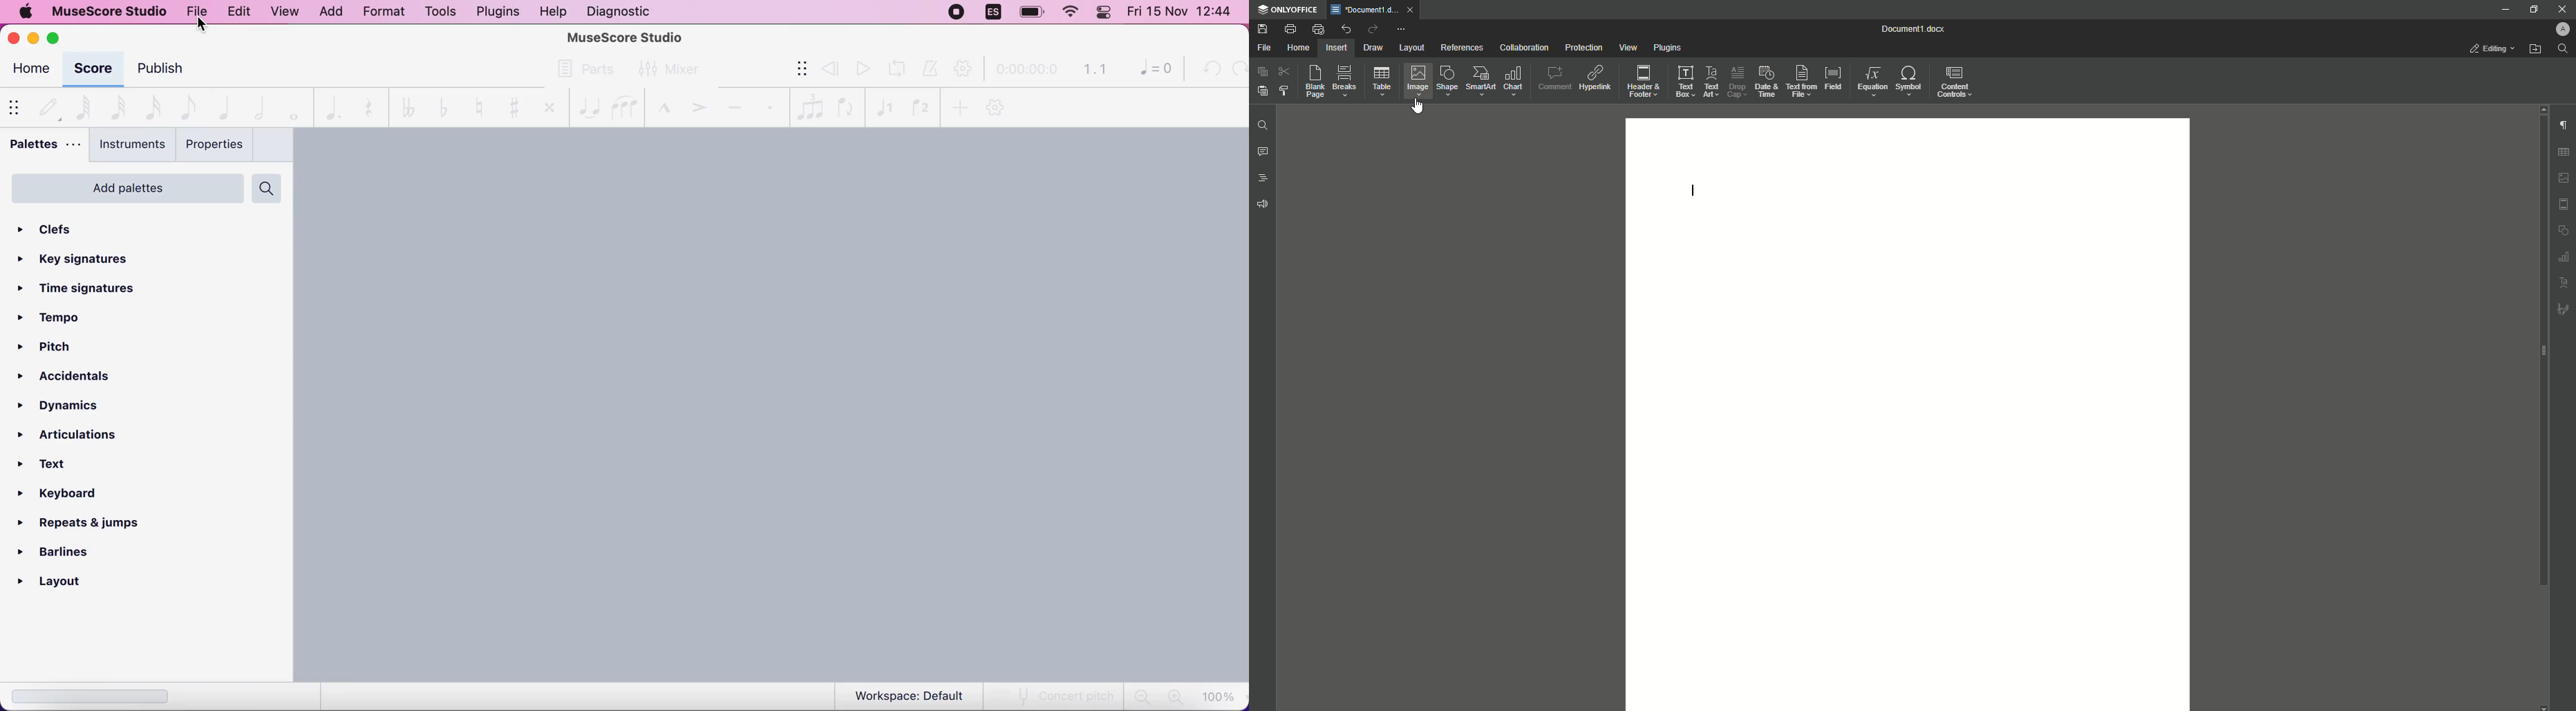  I want to click on review, so click(831, 68).